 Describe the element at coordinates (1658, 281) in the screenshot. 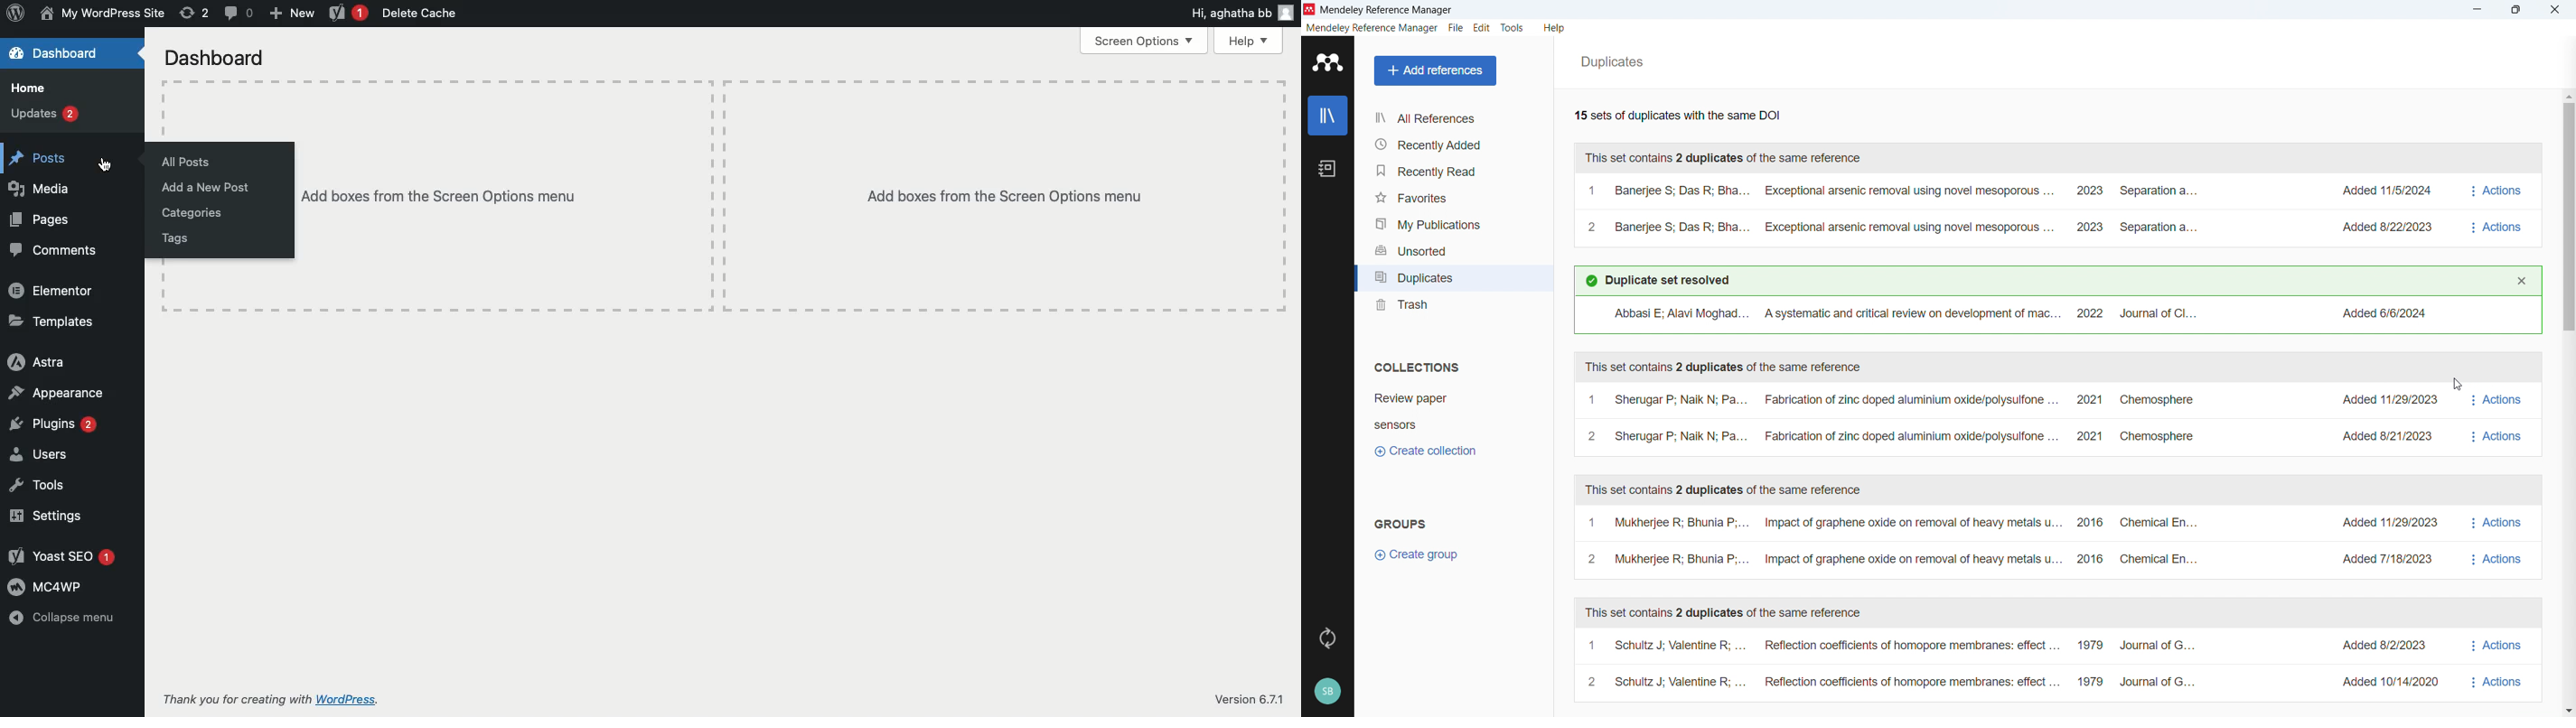

I see `Duplicate set resolved ` at that location.